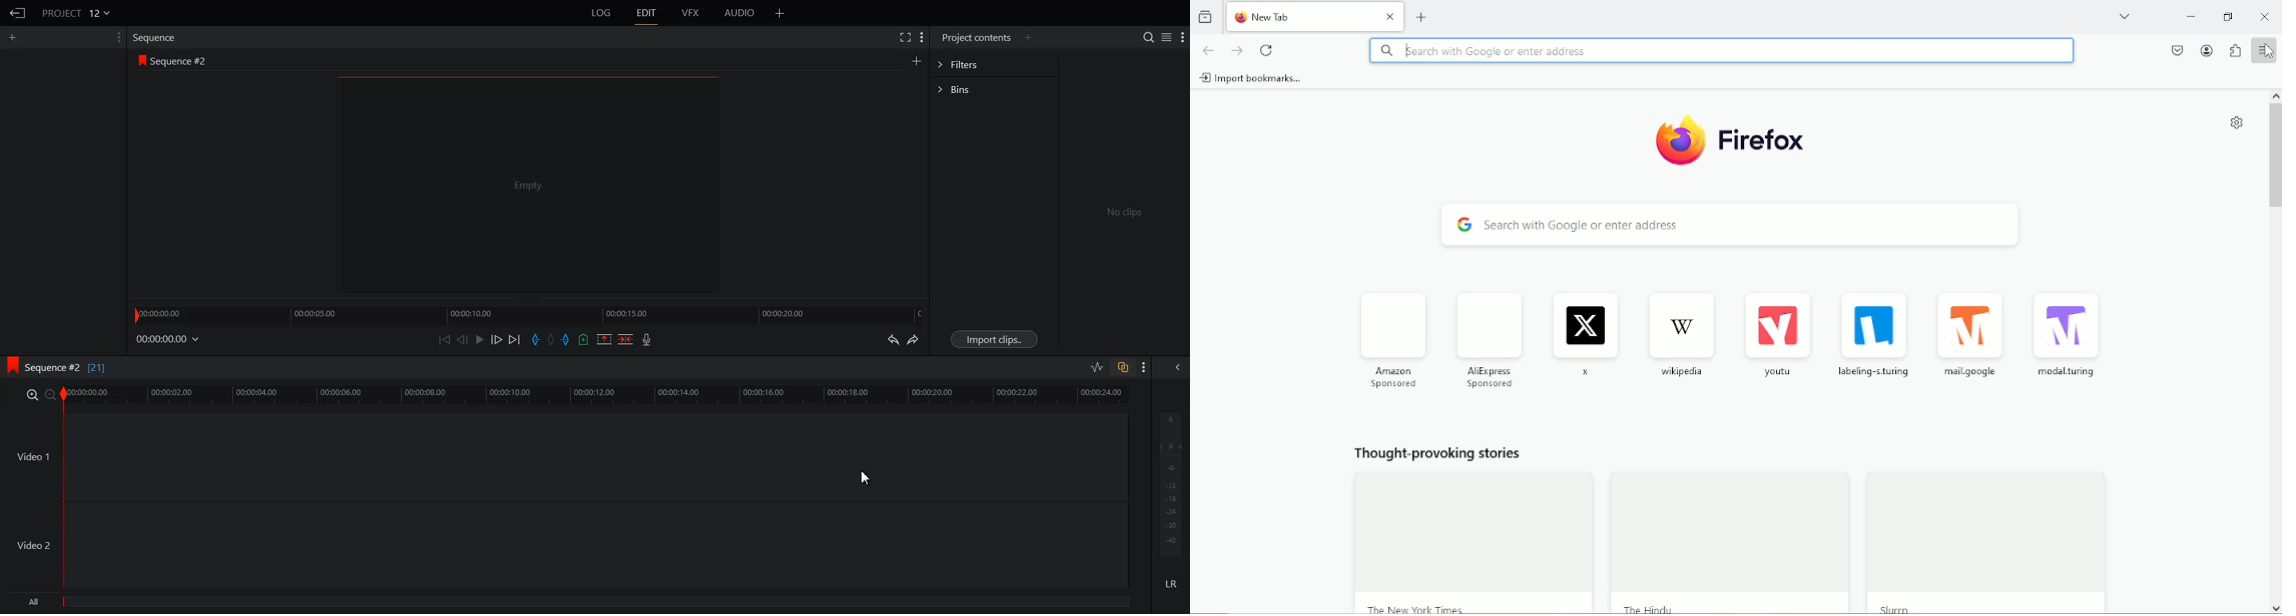 The image size is (2296, 616). What do you see at coordinates (2275, 161) in the screenshot?
I see `Vertical scrollbar` at bounding box center [2275, 161].